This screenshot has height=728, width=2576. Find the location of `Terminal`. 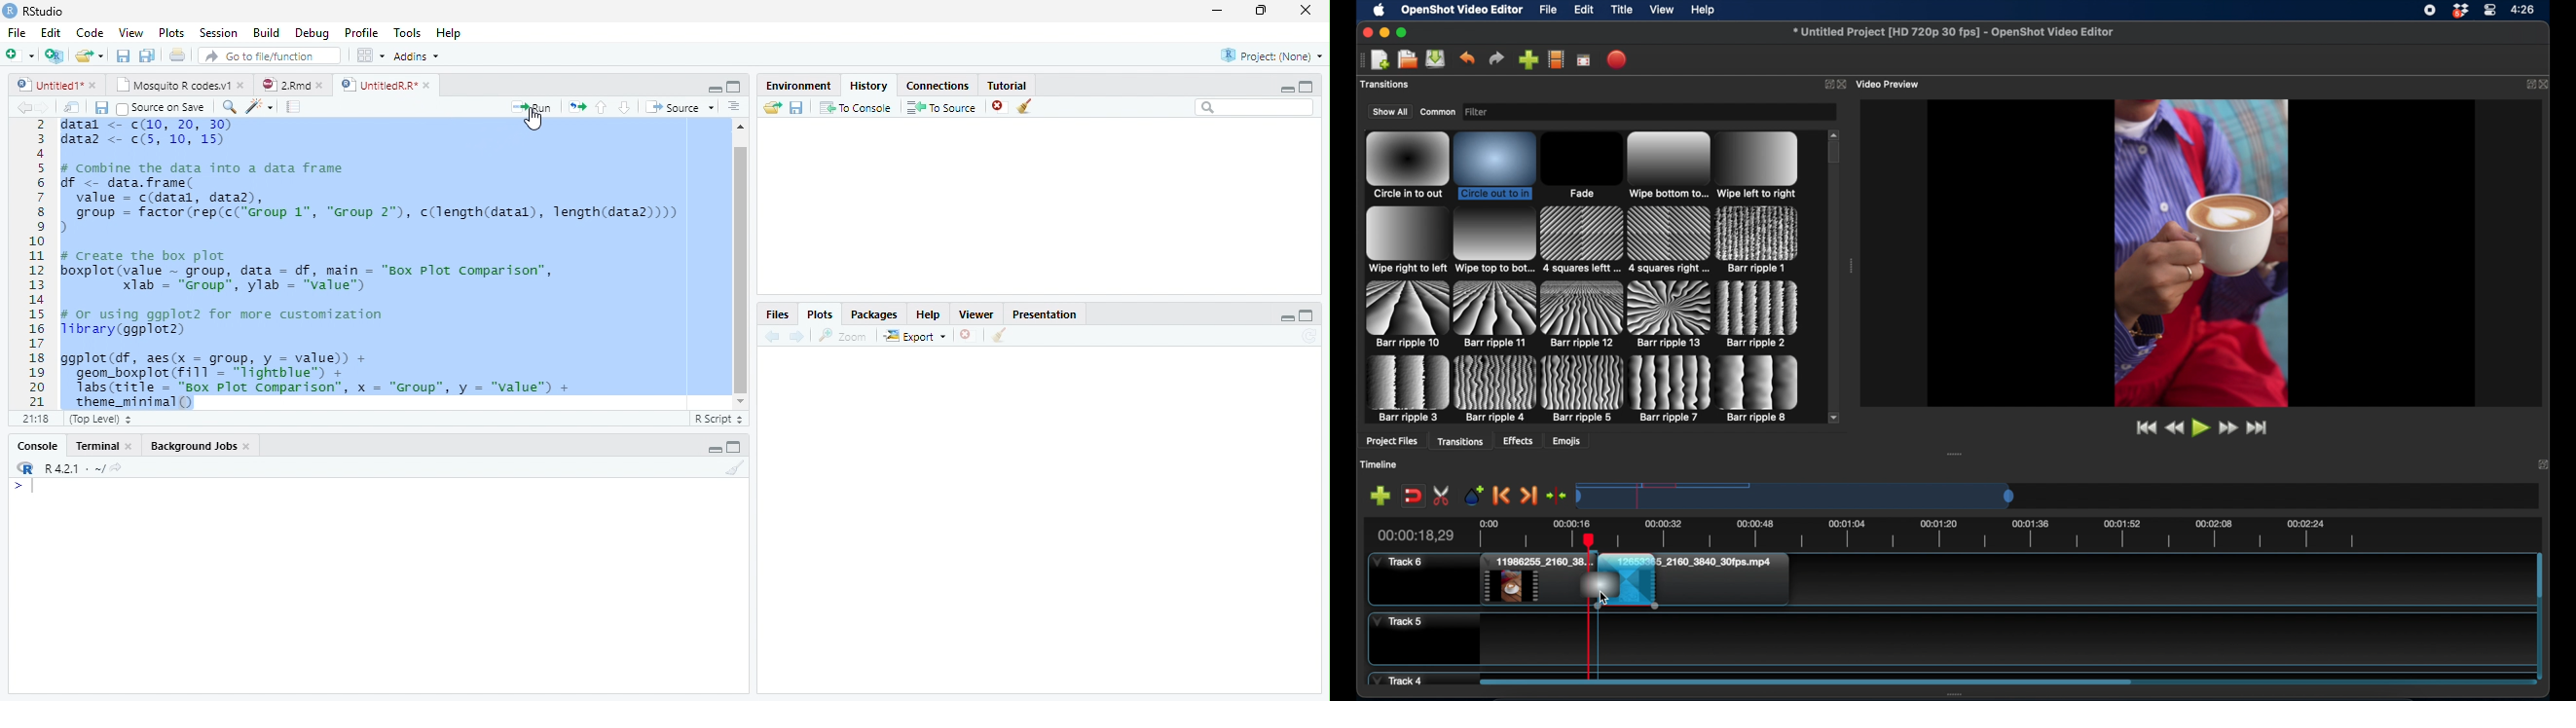

Terminal is located at coordinates (92, 446).